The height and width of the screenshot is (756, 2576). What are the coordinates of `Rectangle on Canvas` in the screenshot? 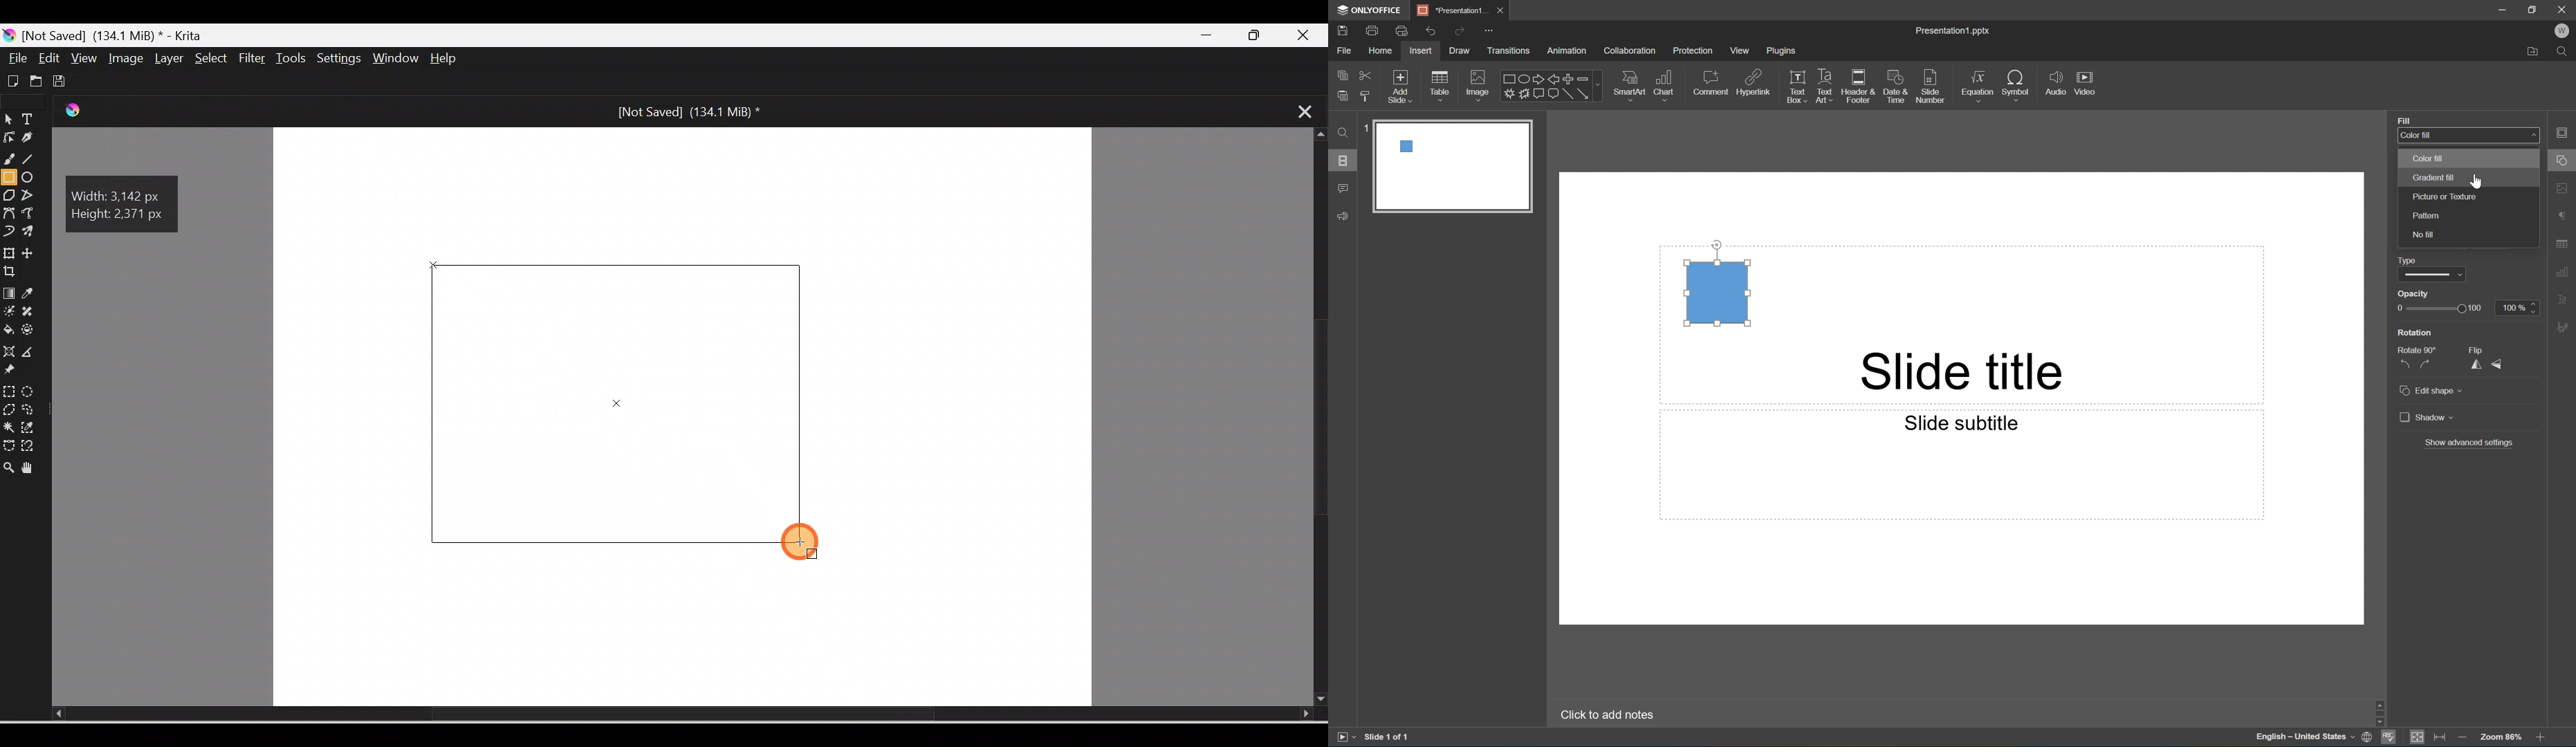 It's located at (621, 402).